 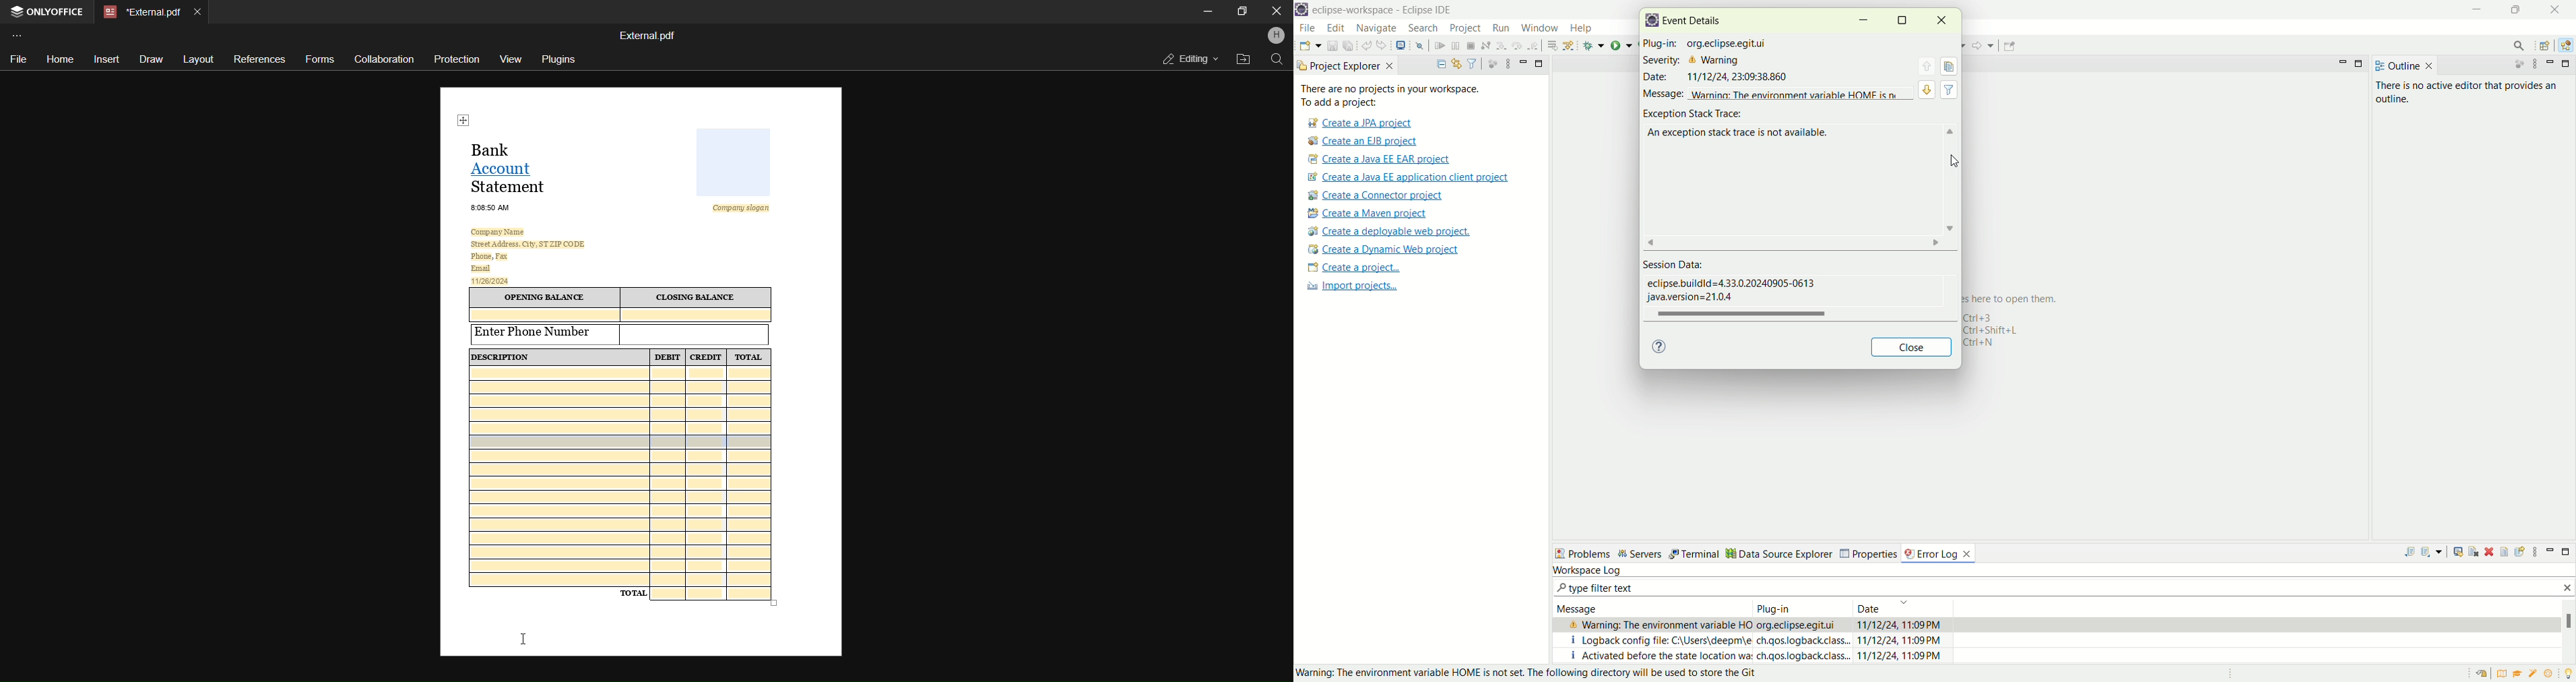 I want to click on 11/26/2024, so click(x=492, y=280).